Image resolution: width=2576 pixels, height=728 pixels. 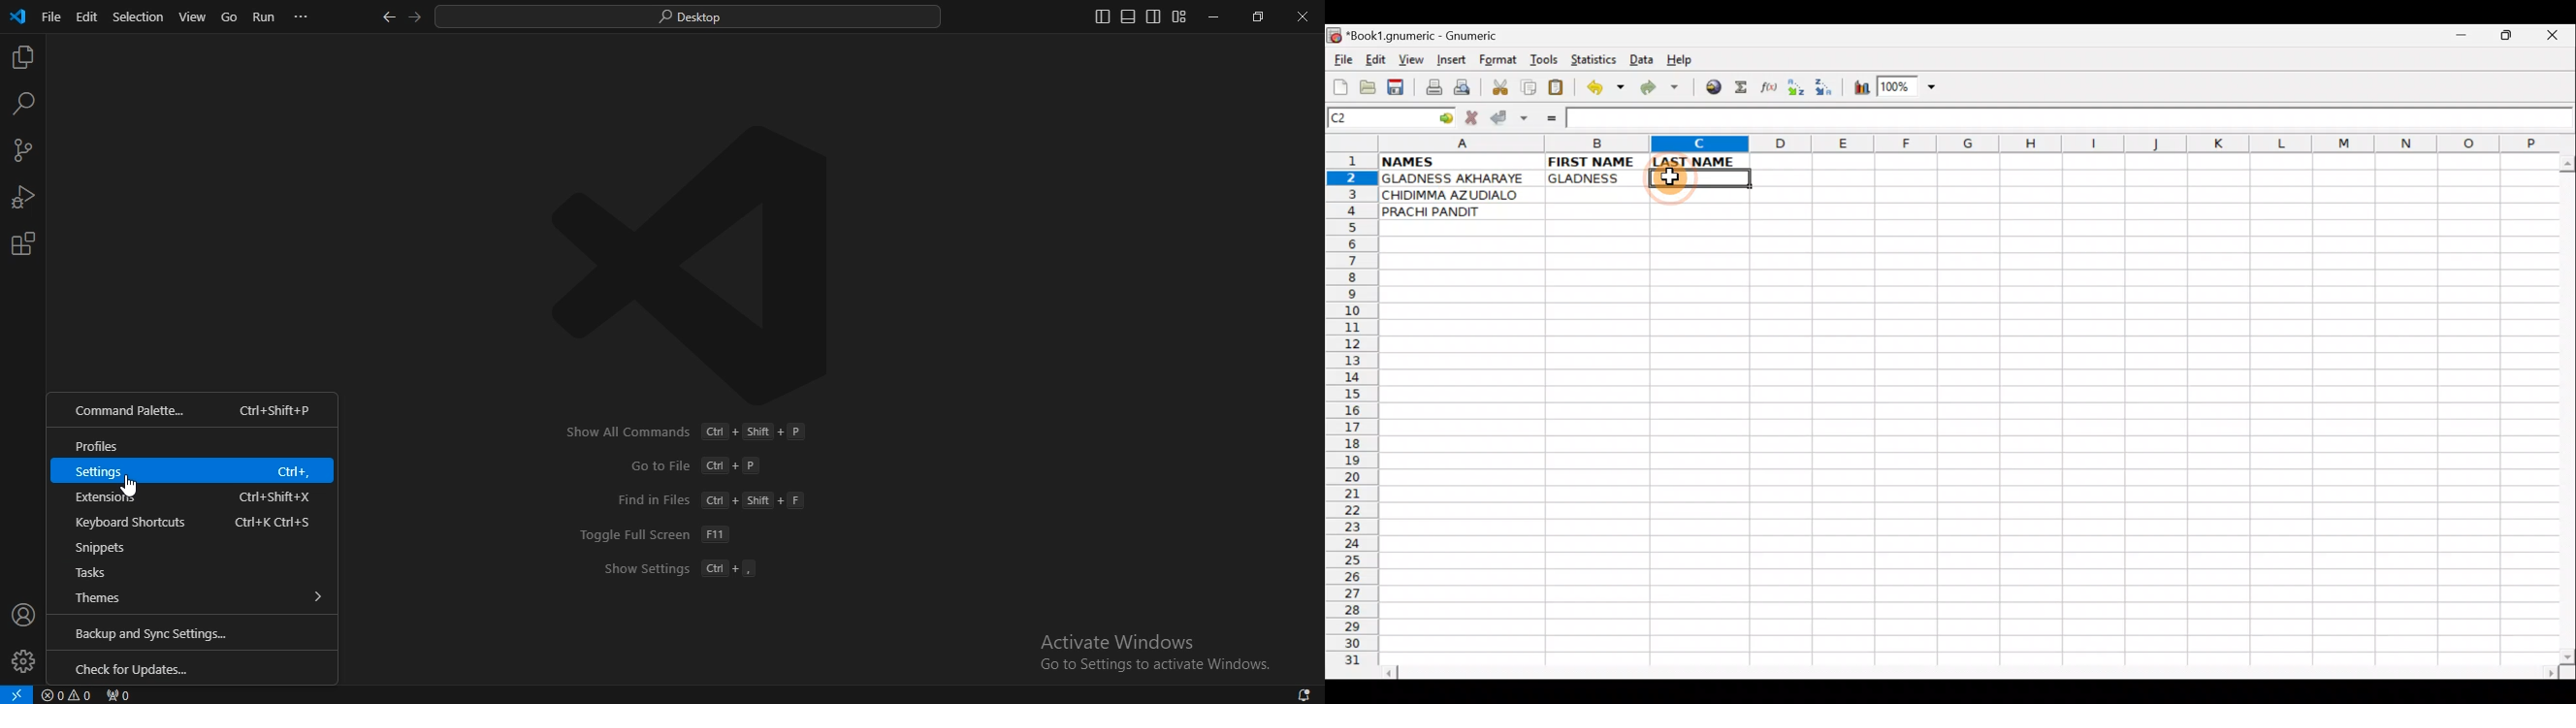 What do you see at coordinates (2565, 407) in the screenshot?
I see `Scroll bar` at bounding box center [2565, 407].